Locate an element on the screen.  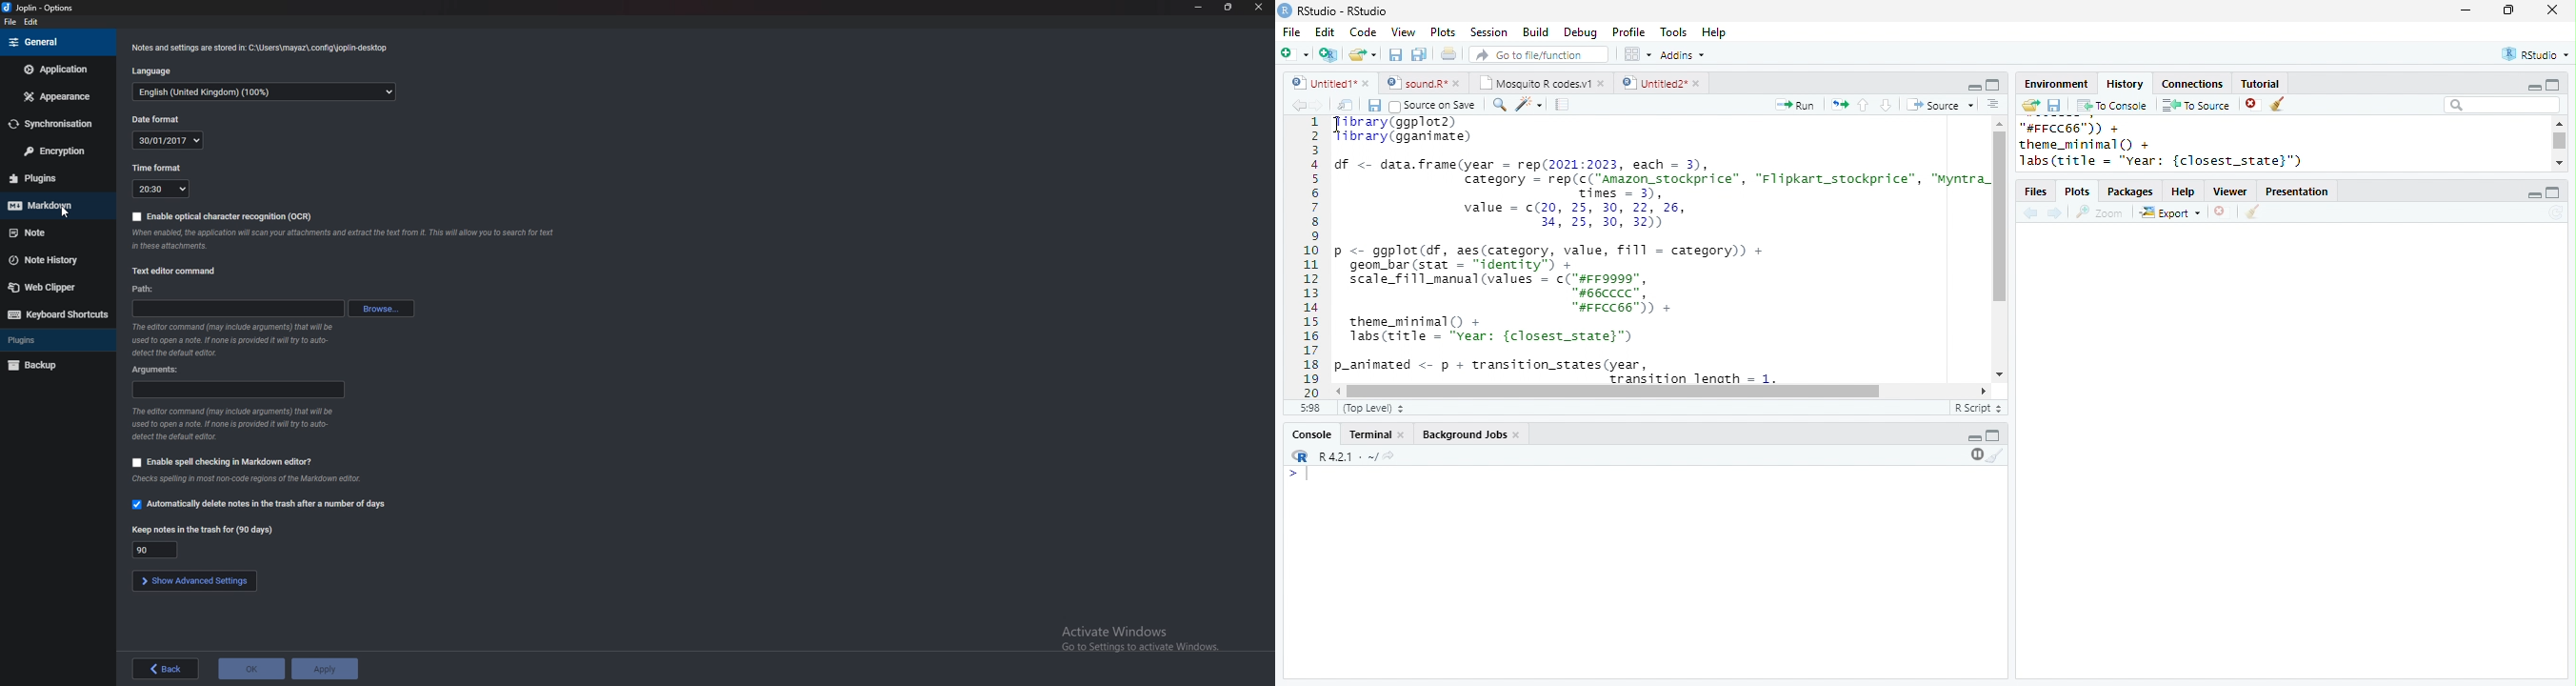
rerun is located at coordinates (1841, 104).